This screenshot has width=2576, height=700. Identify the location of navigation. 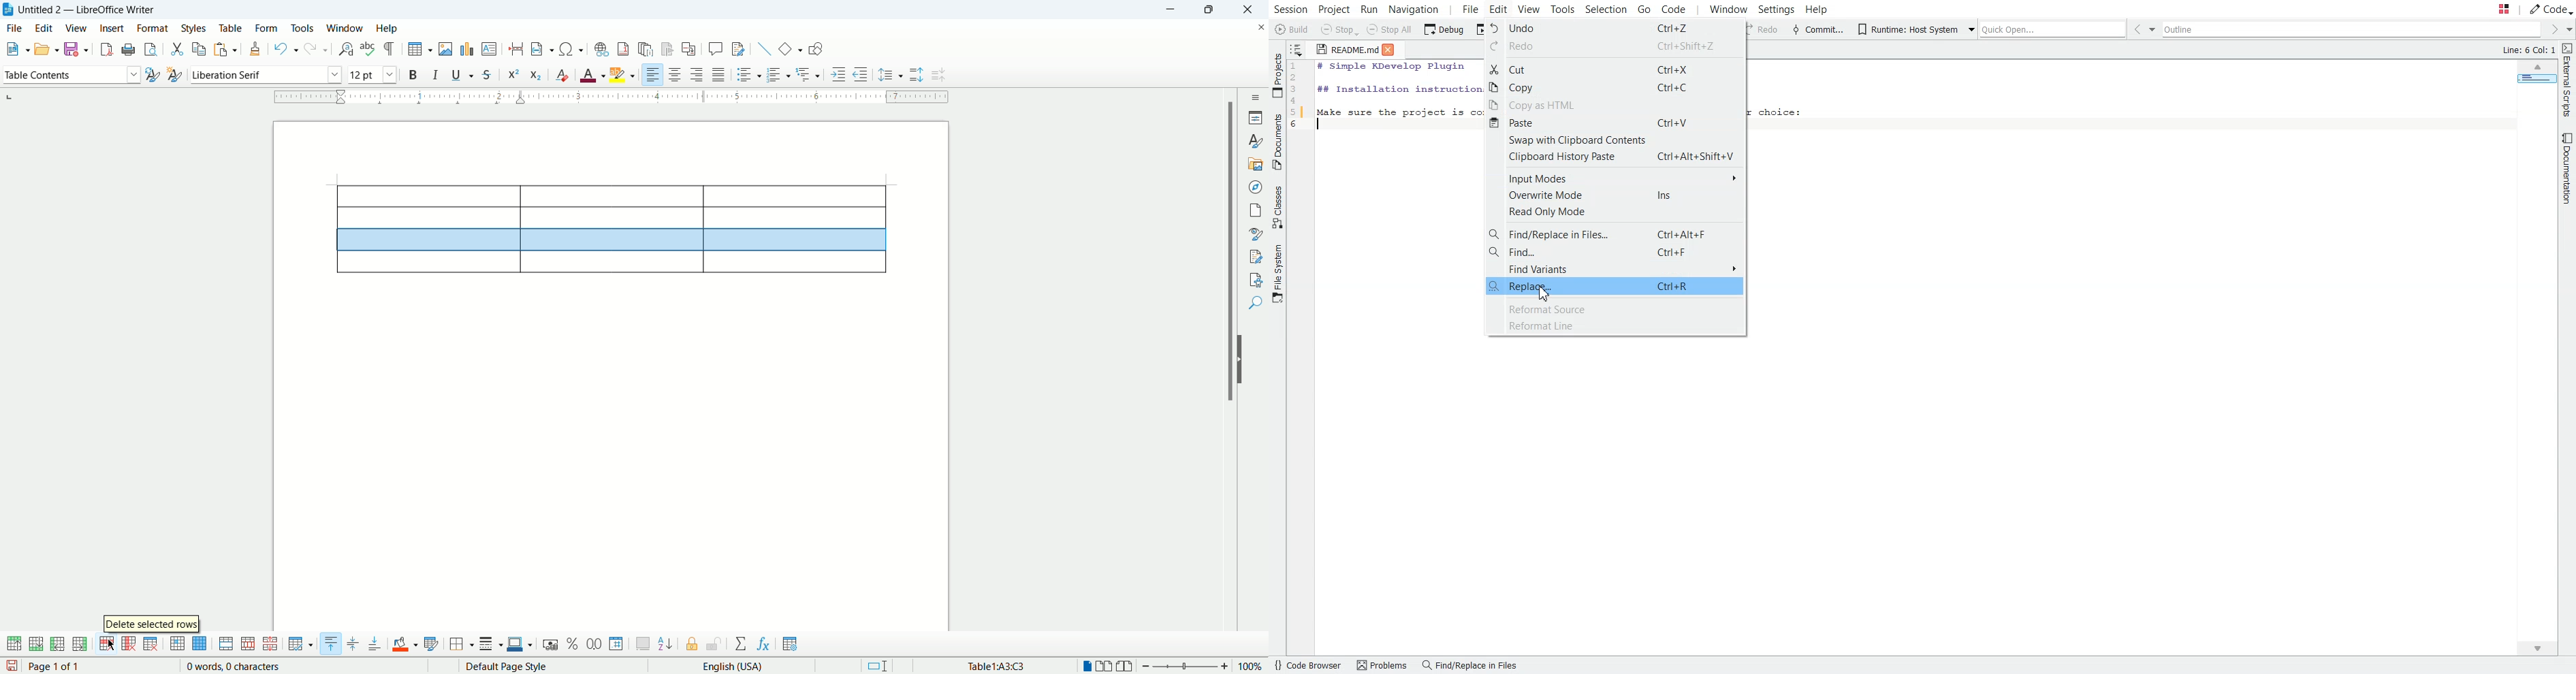
(1256, 188).